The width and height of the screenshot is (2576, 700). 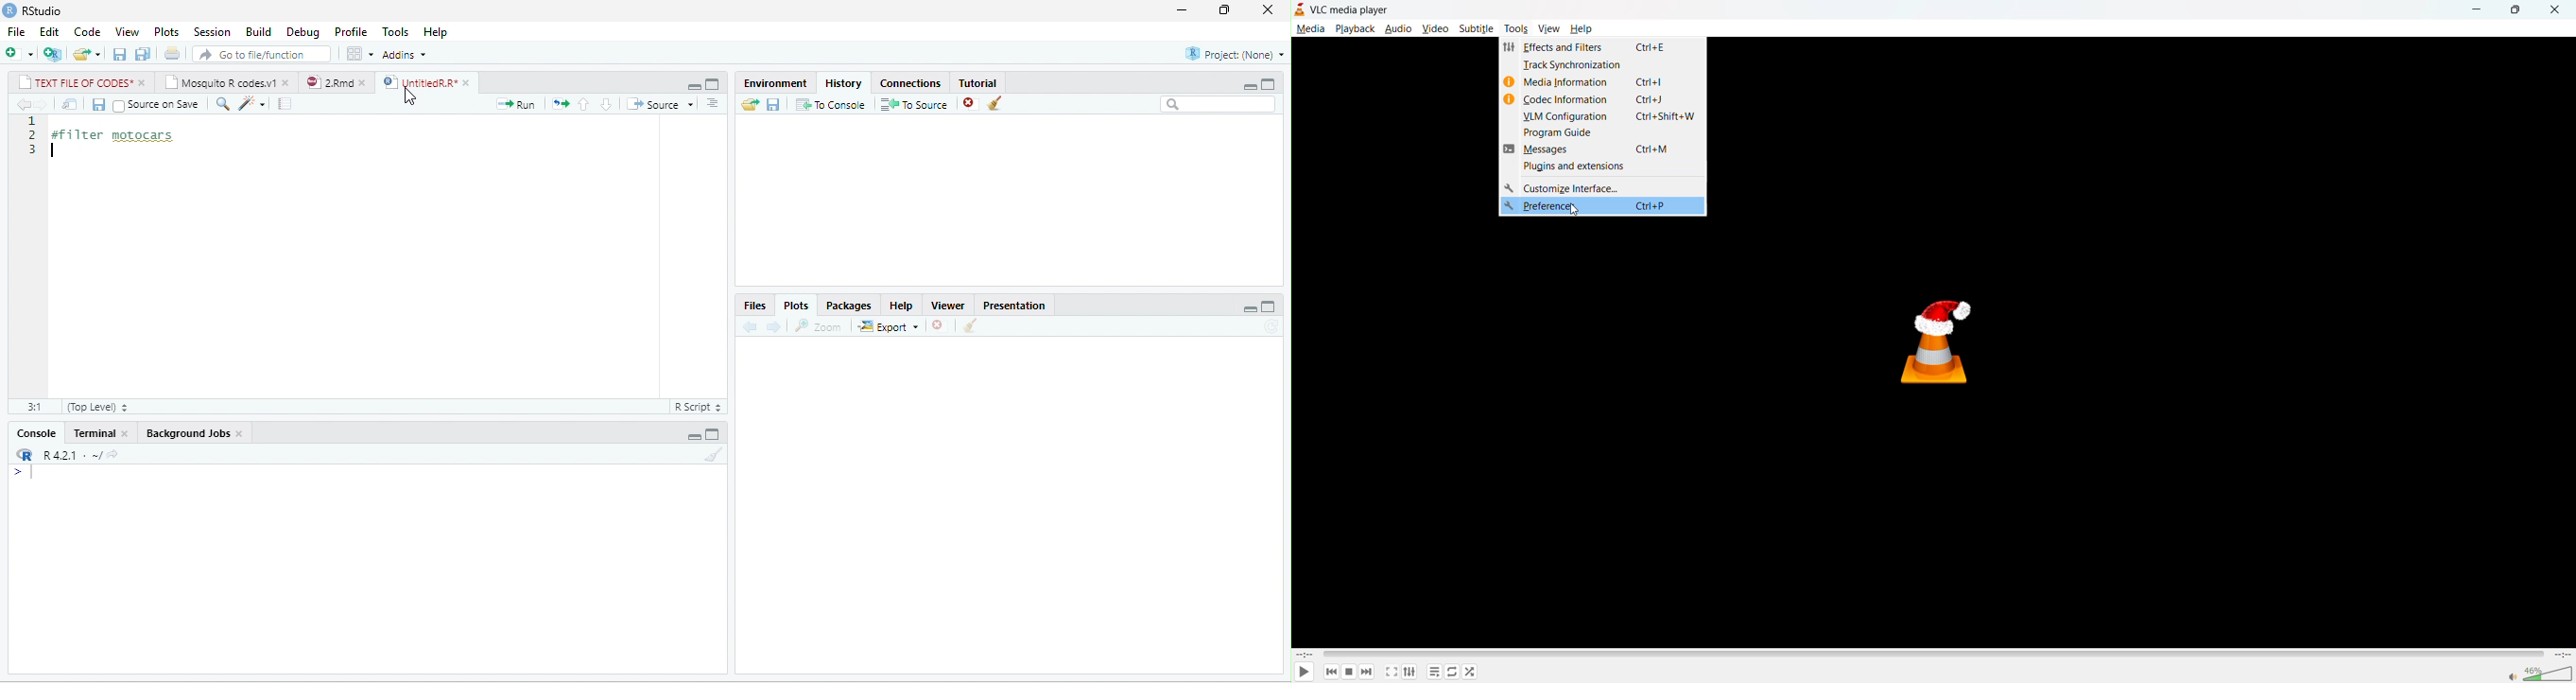 What do you see at coordinates (831, 104) in the screenshot?
I see `To console` at bounding box center [831, 104].